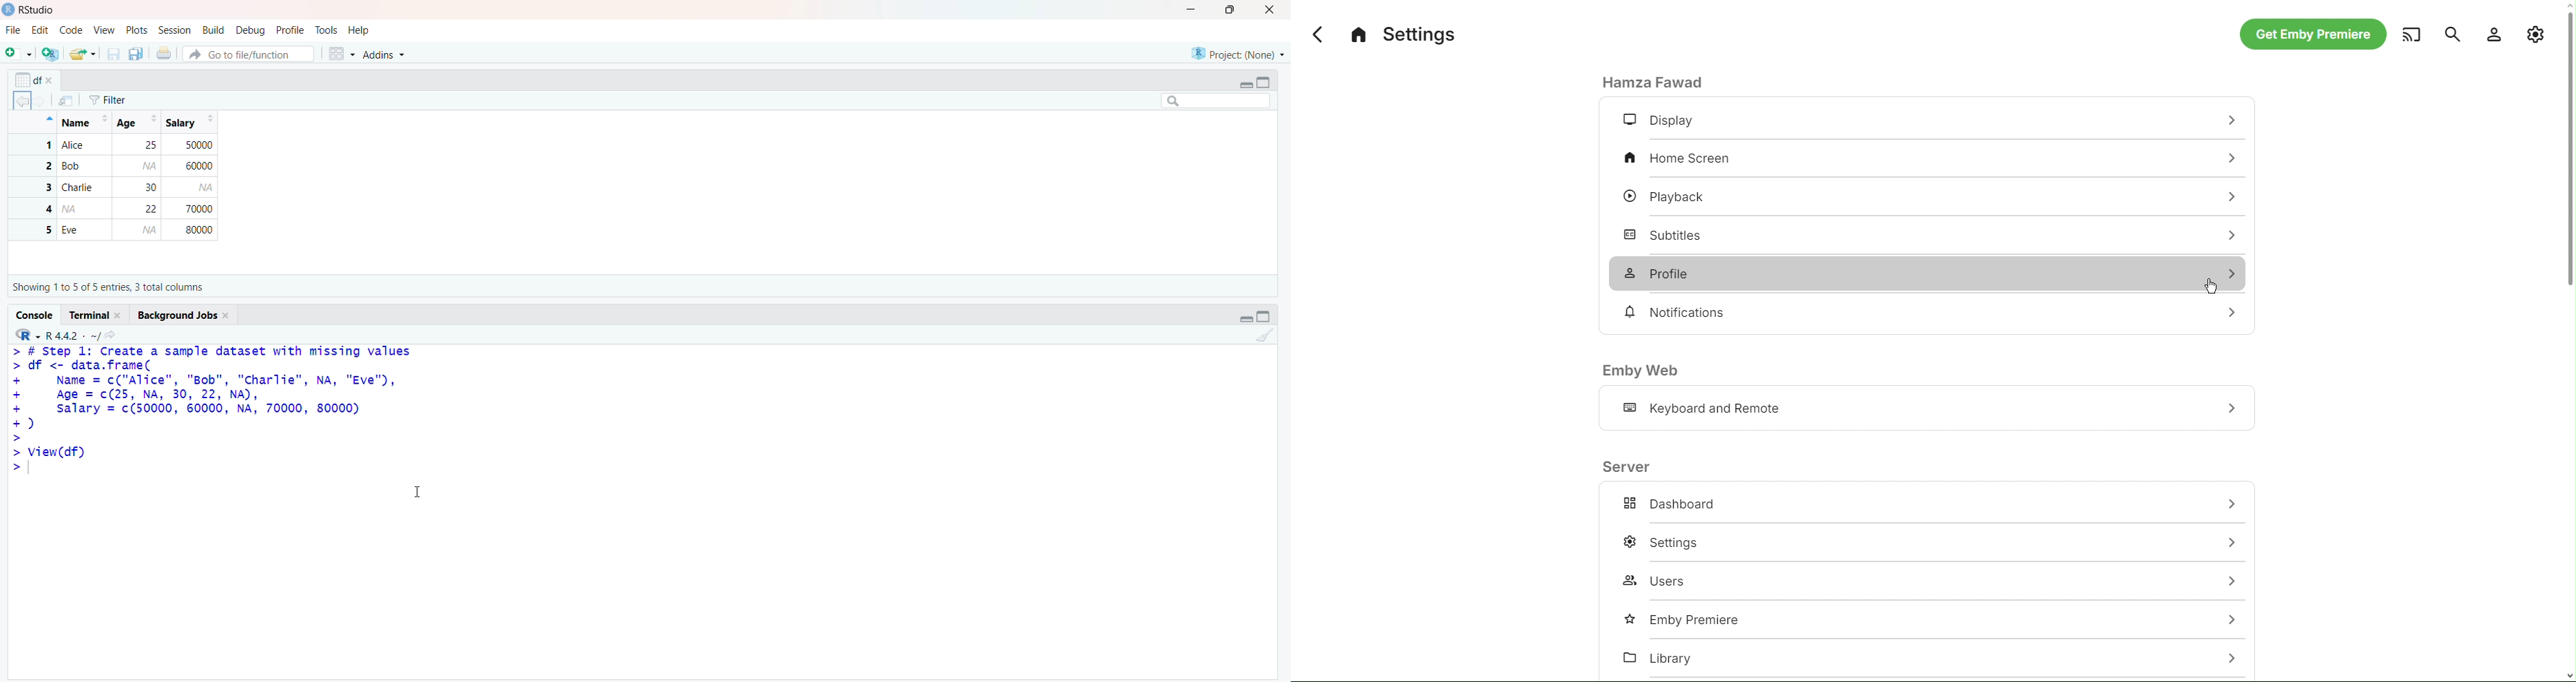 This screenshot has height=700, width=2576. I want to click on Session, so click(175, 31).